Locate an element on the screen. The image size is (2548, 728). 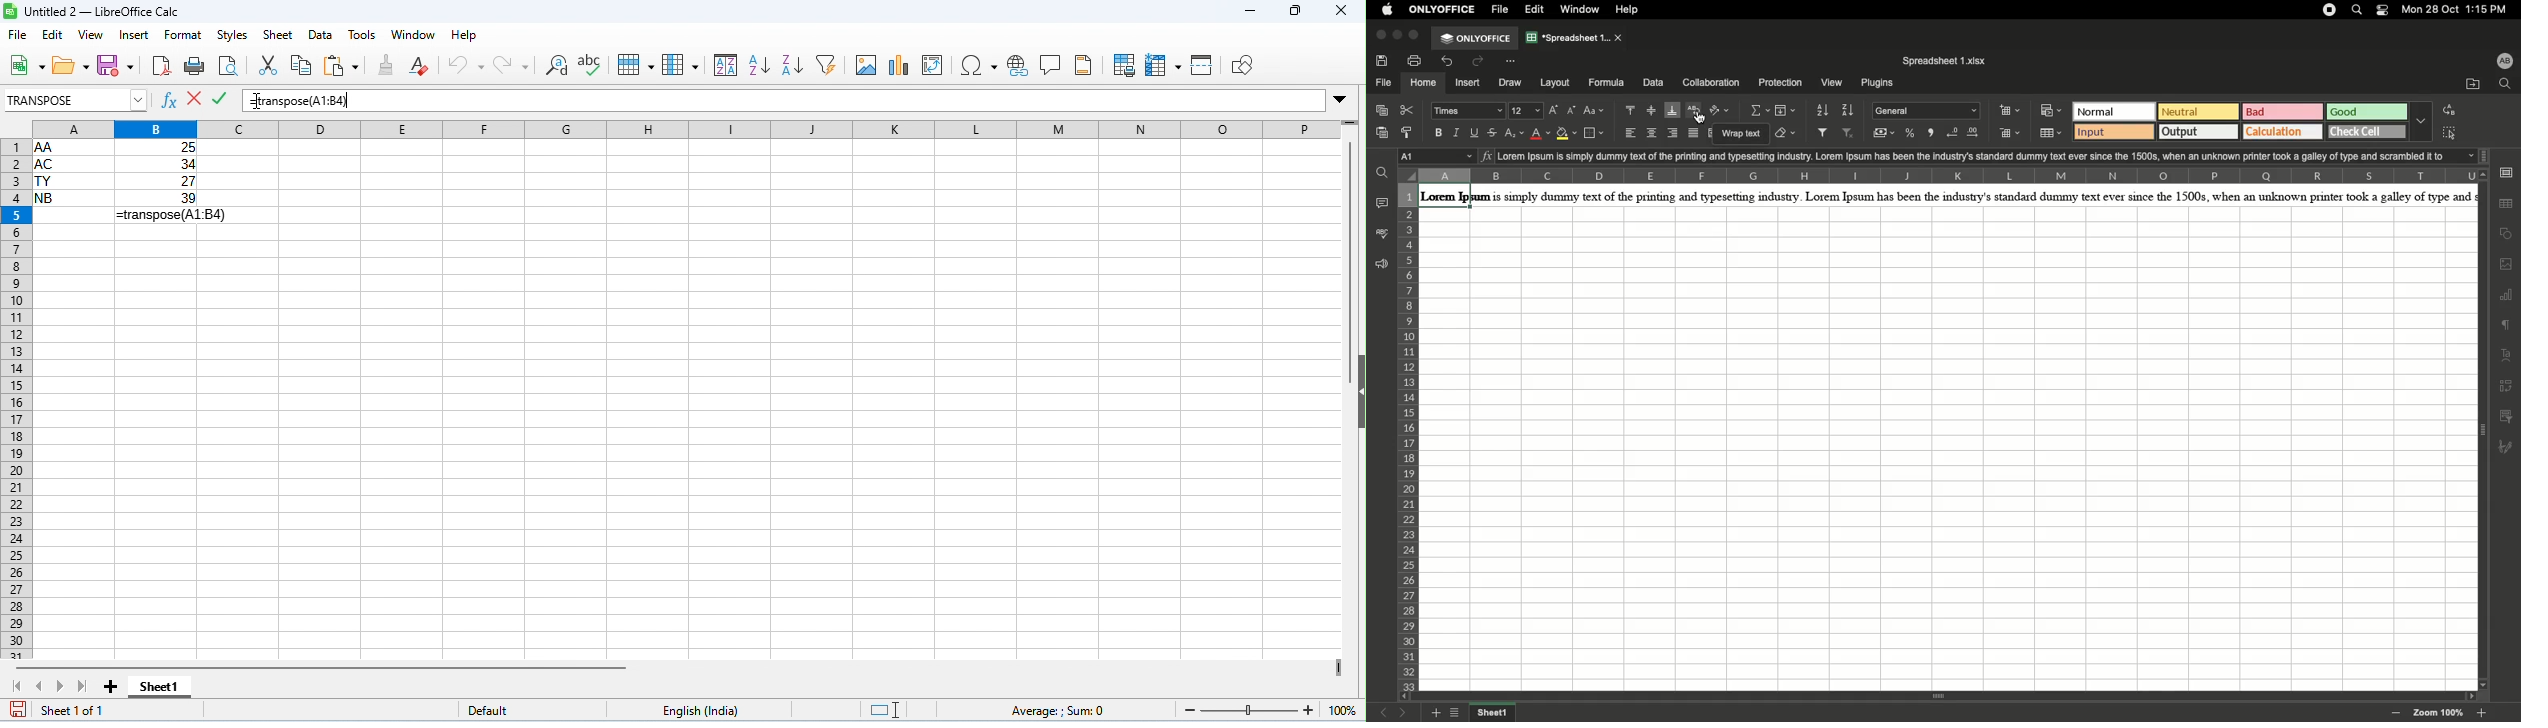
Zoom  is located at coordinates (2438, 712).